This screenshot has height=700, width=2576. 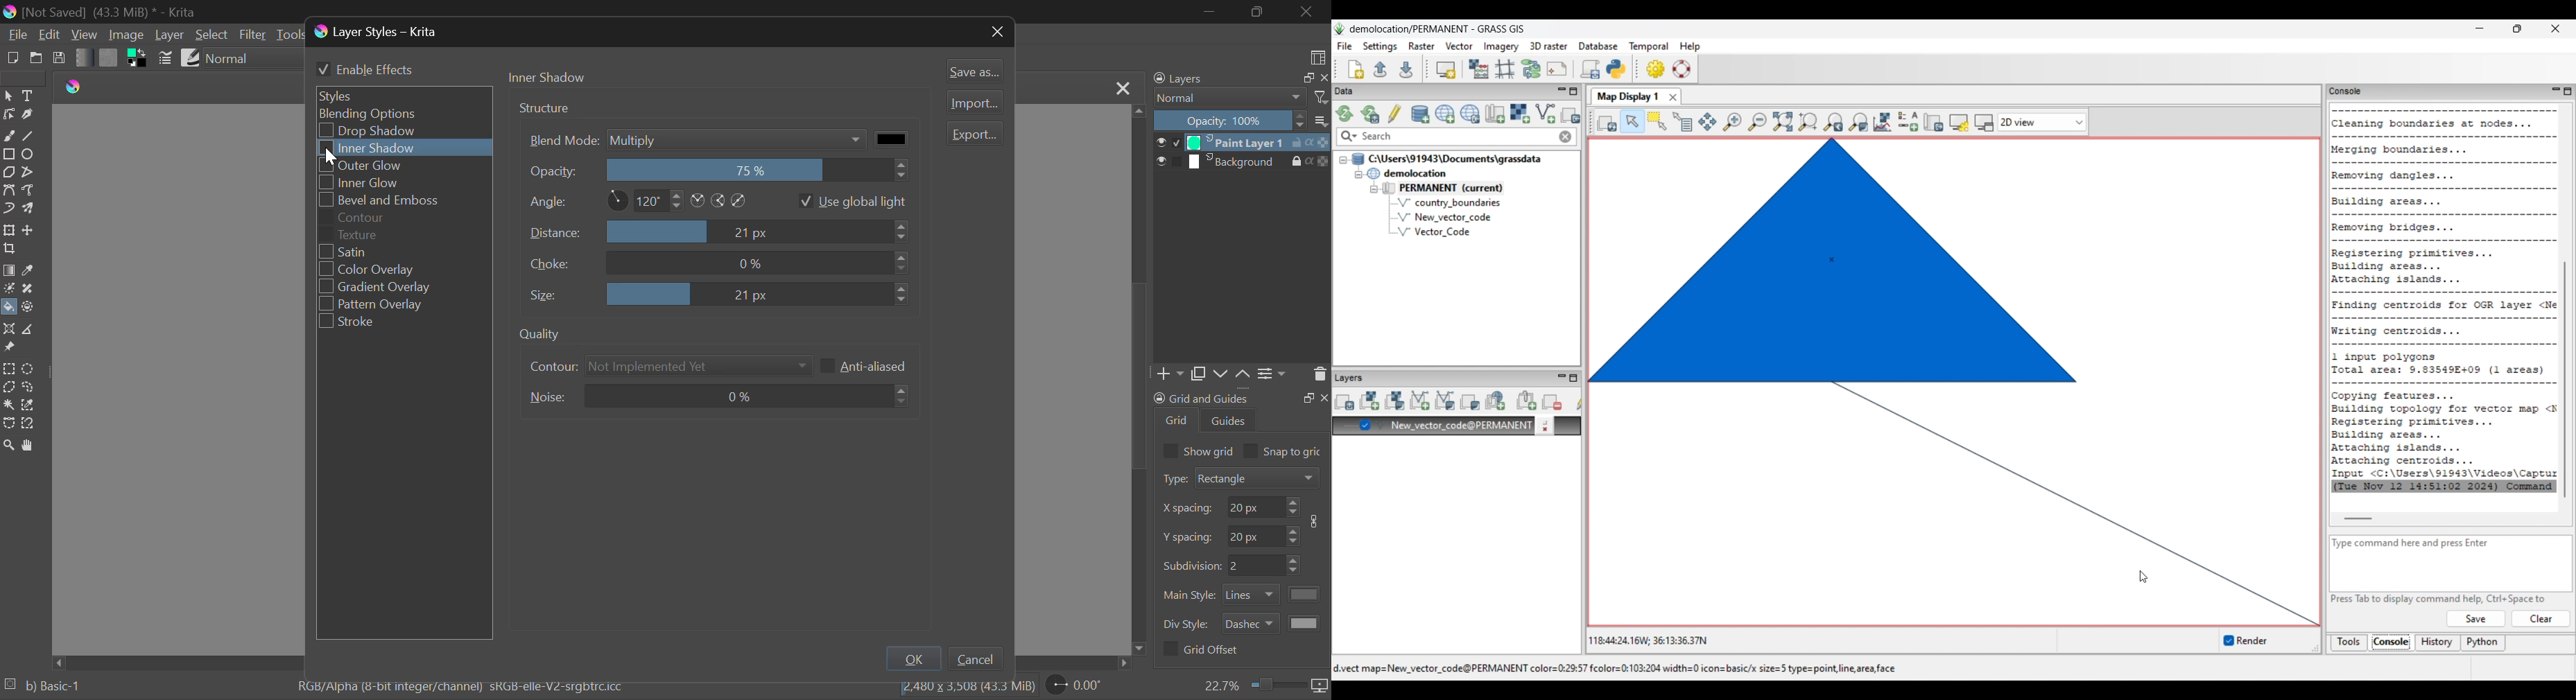 What do you see at coordinates (1204, 651) in the screenshot?
I see `Grid Offset` at bounding box center [1204, 651].